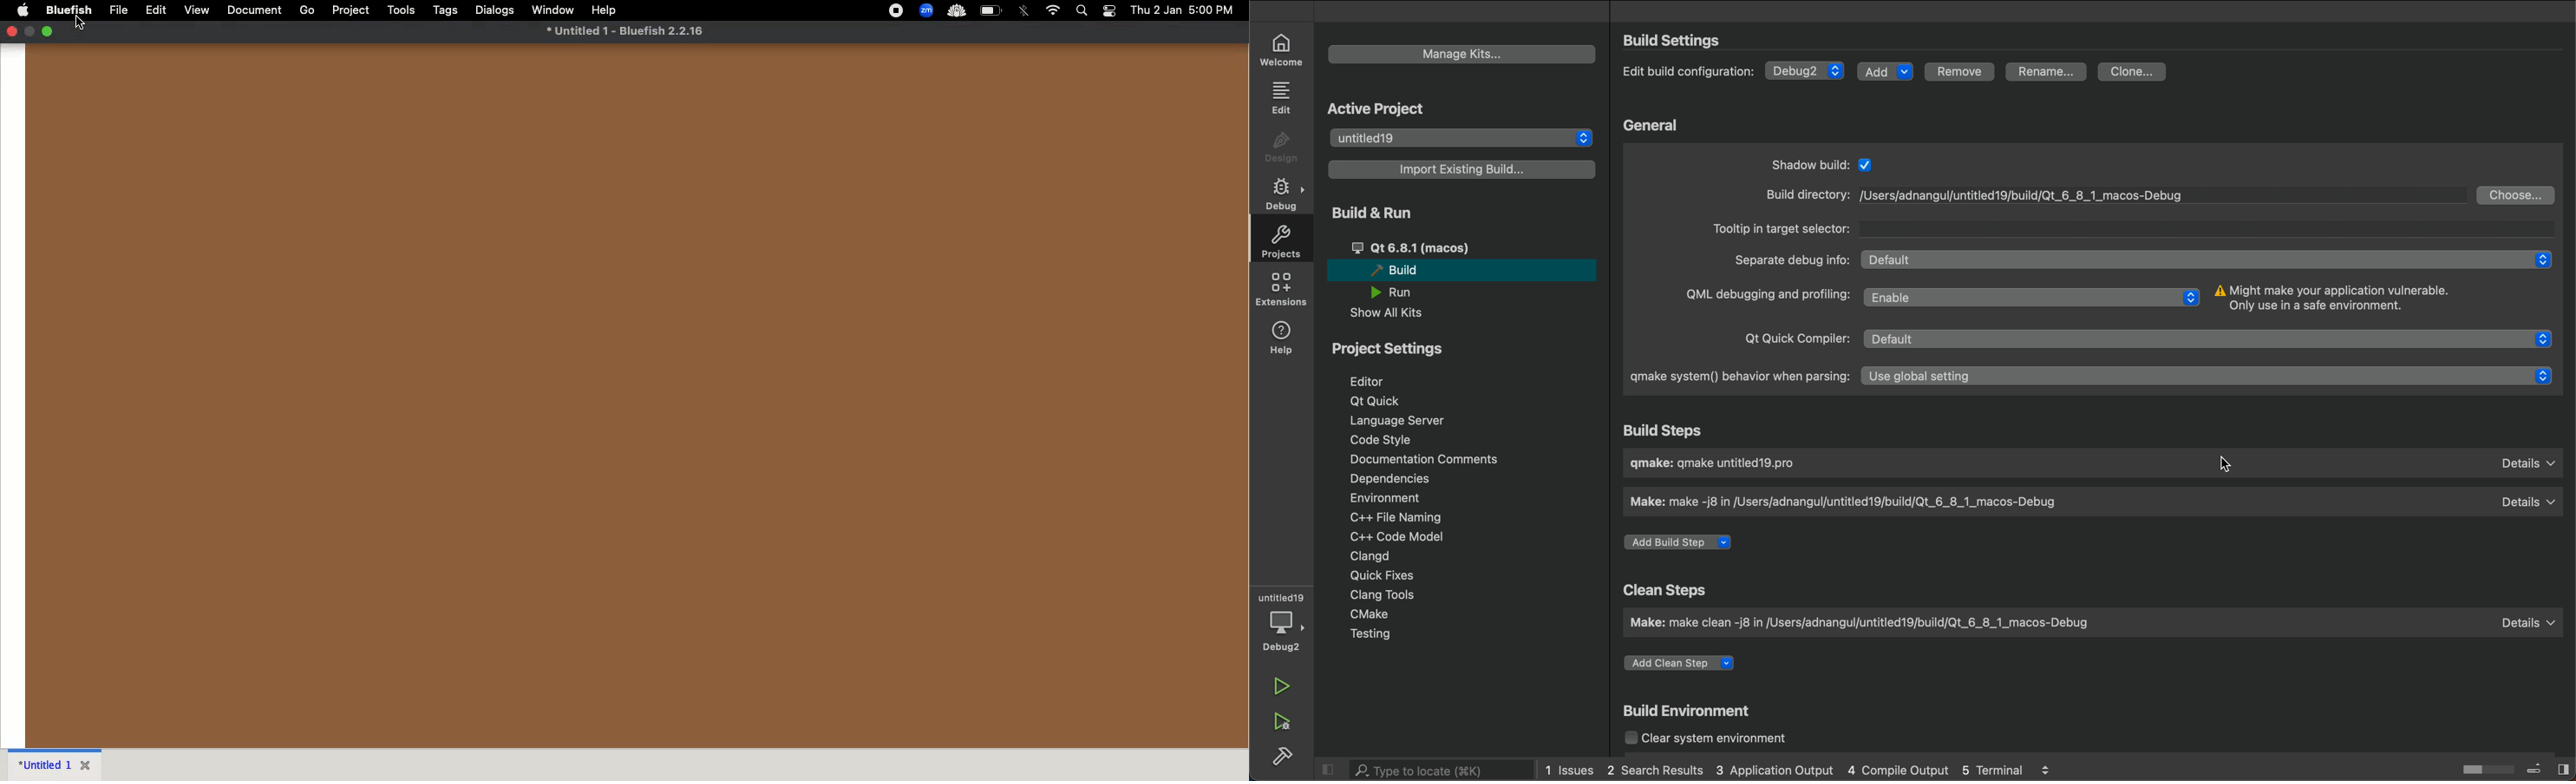 Image resolution: width=2576 pixels, height=784 pixels. Describe the element at coordinates (991, 10) in the screenshot. I see `charge` at that location.